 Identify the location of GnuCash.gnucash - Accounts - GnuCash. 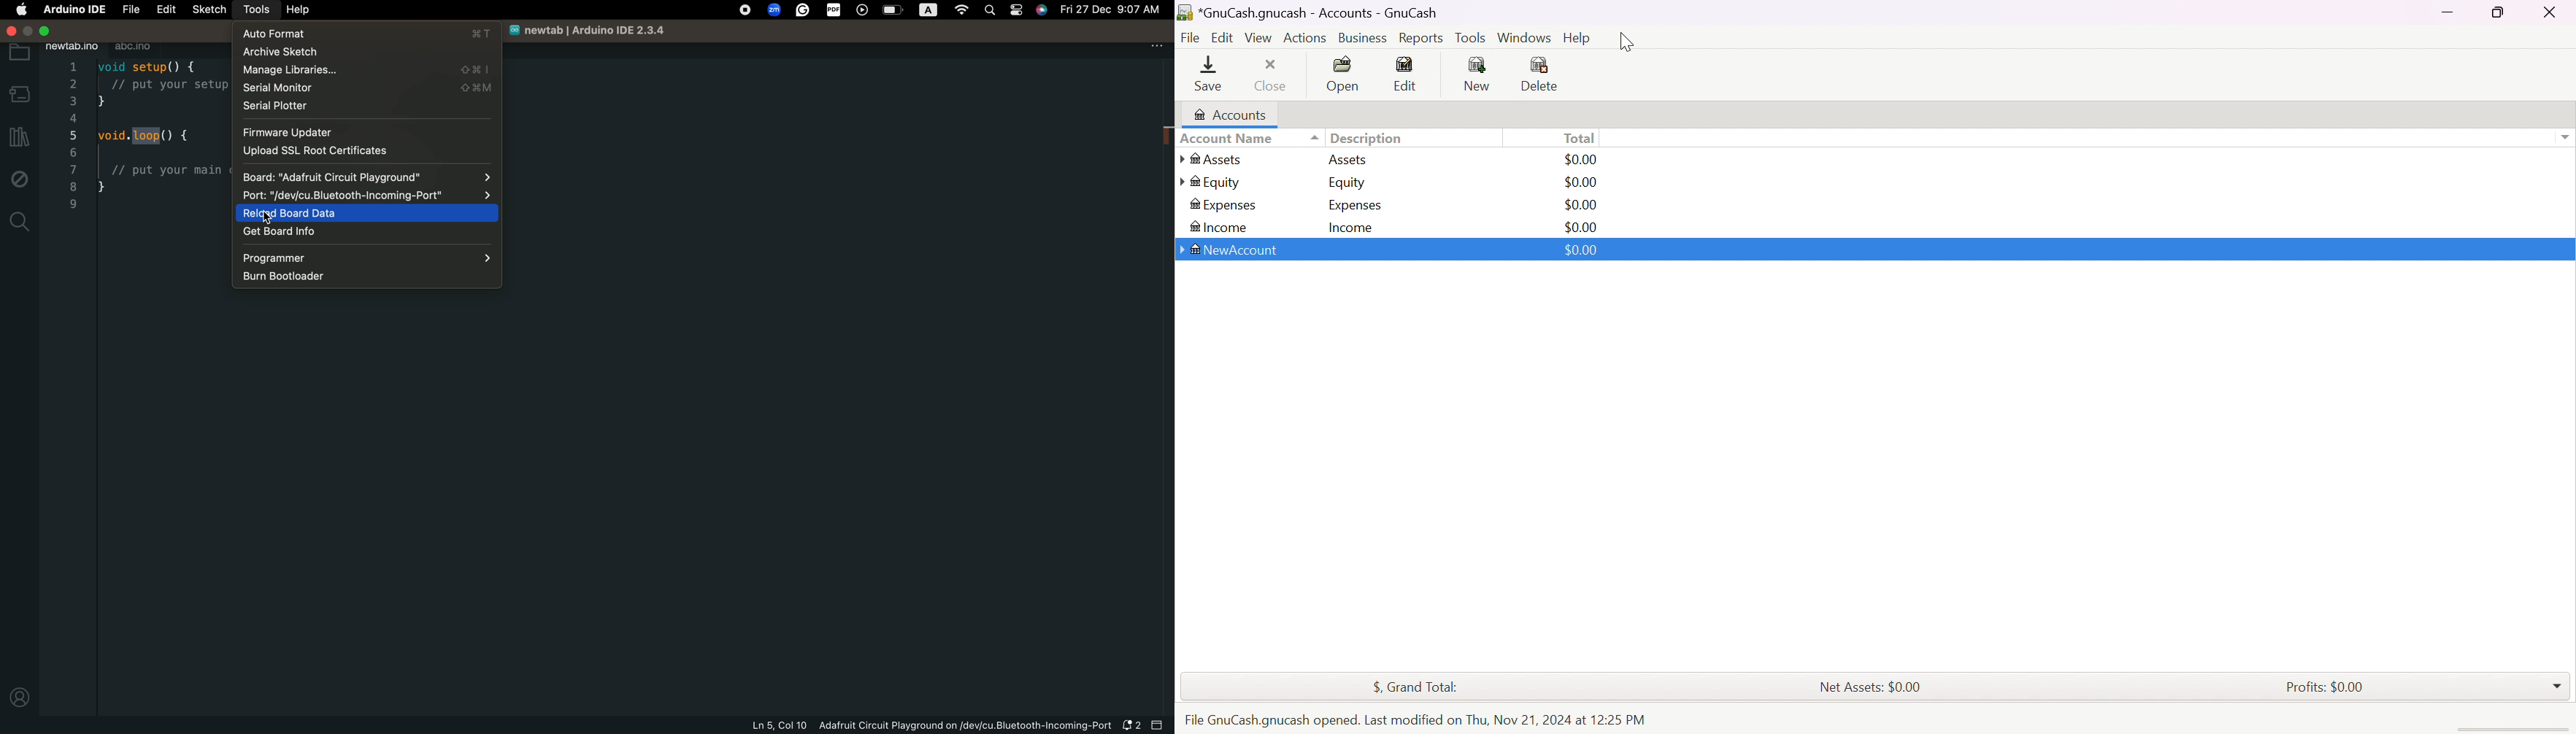
(1310, 13).